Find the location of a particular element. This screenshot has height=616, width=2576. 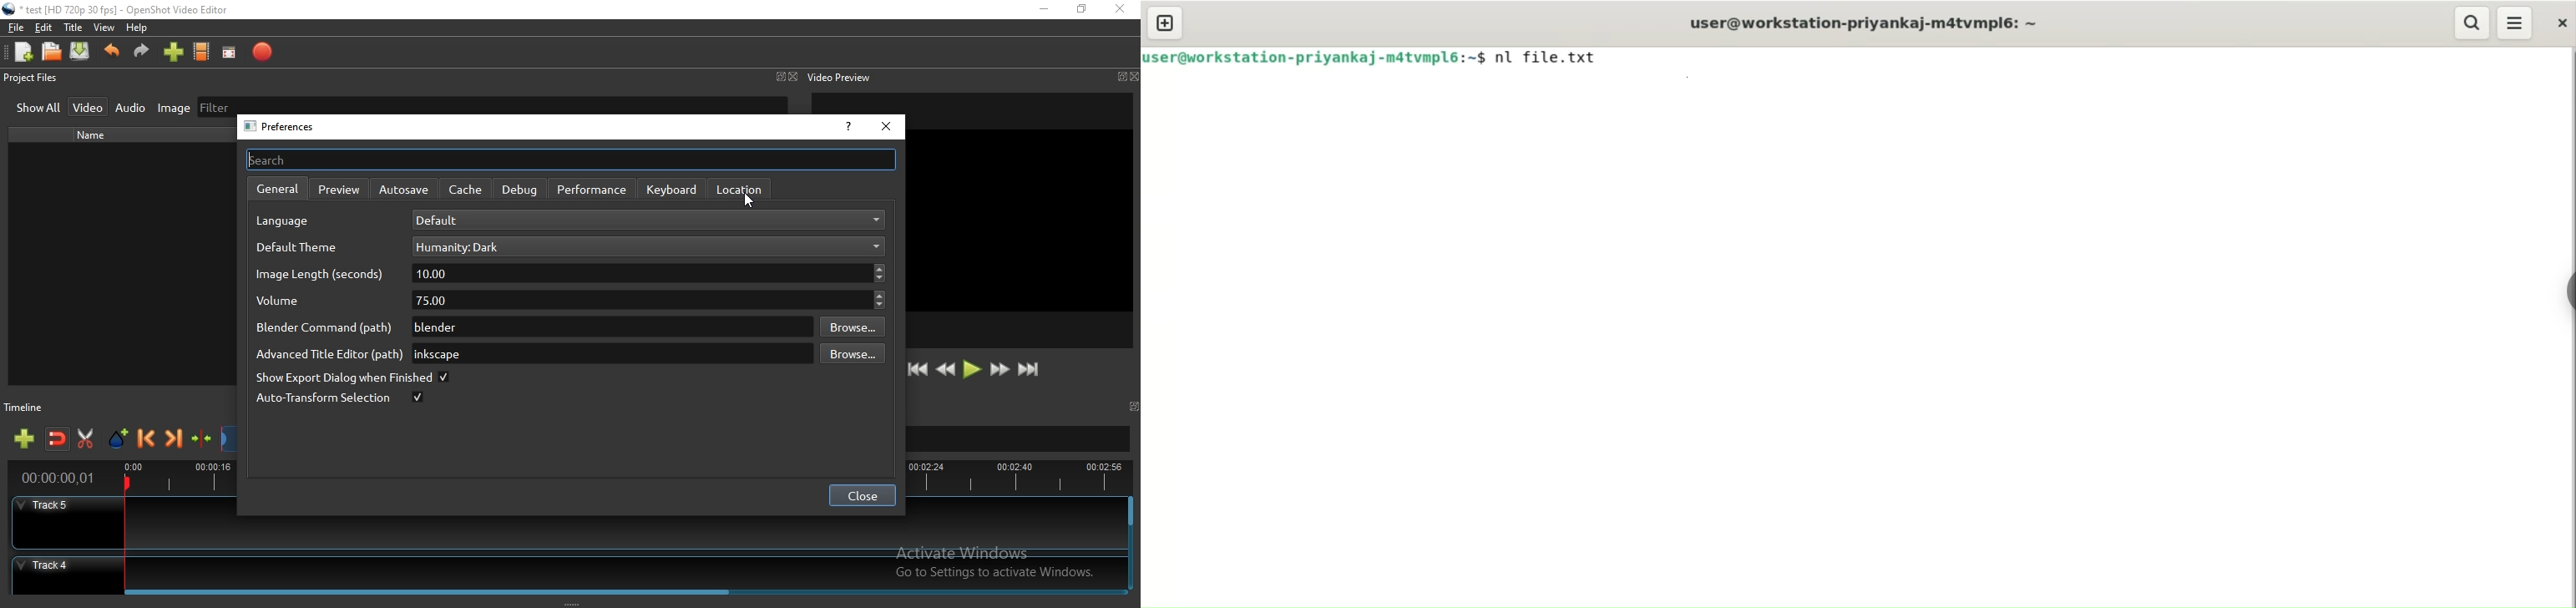

Add marker is located at coordinates (119, 439).